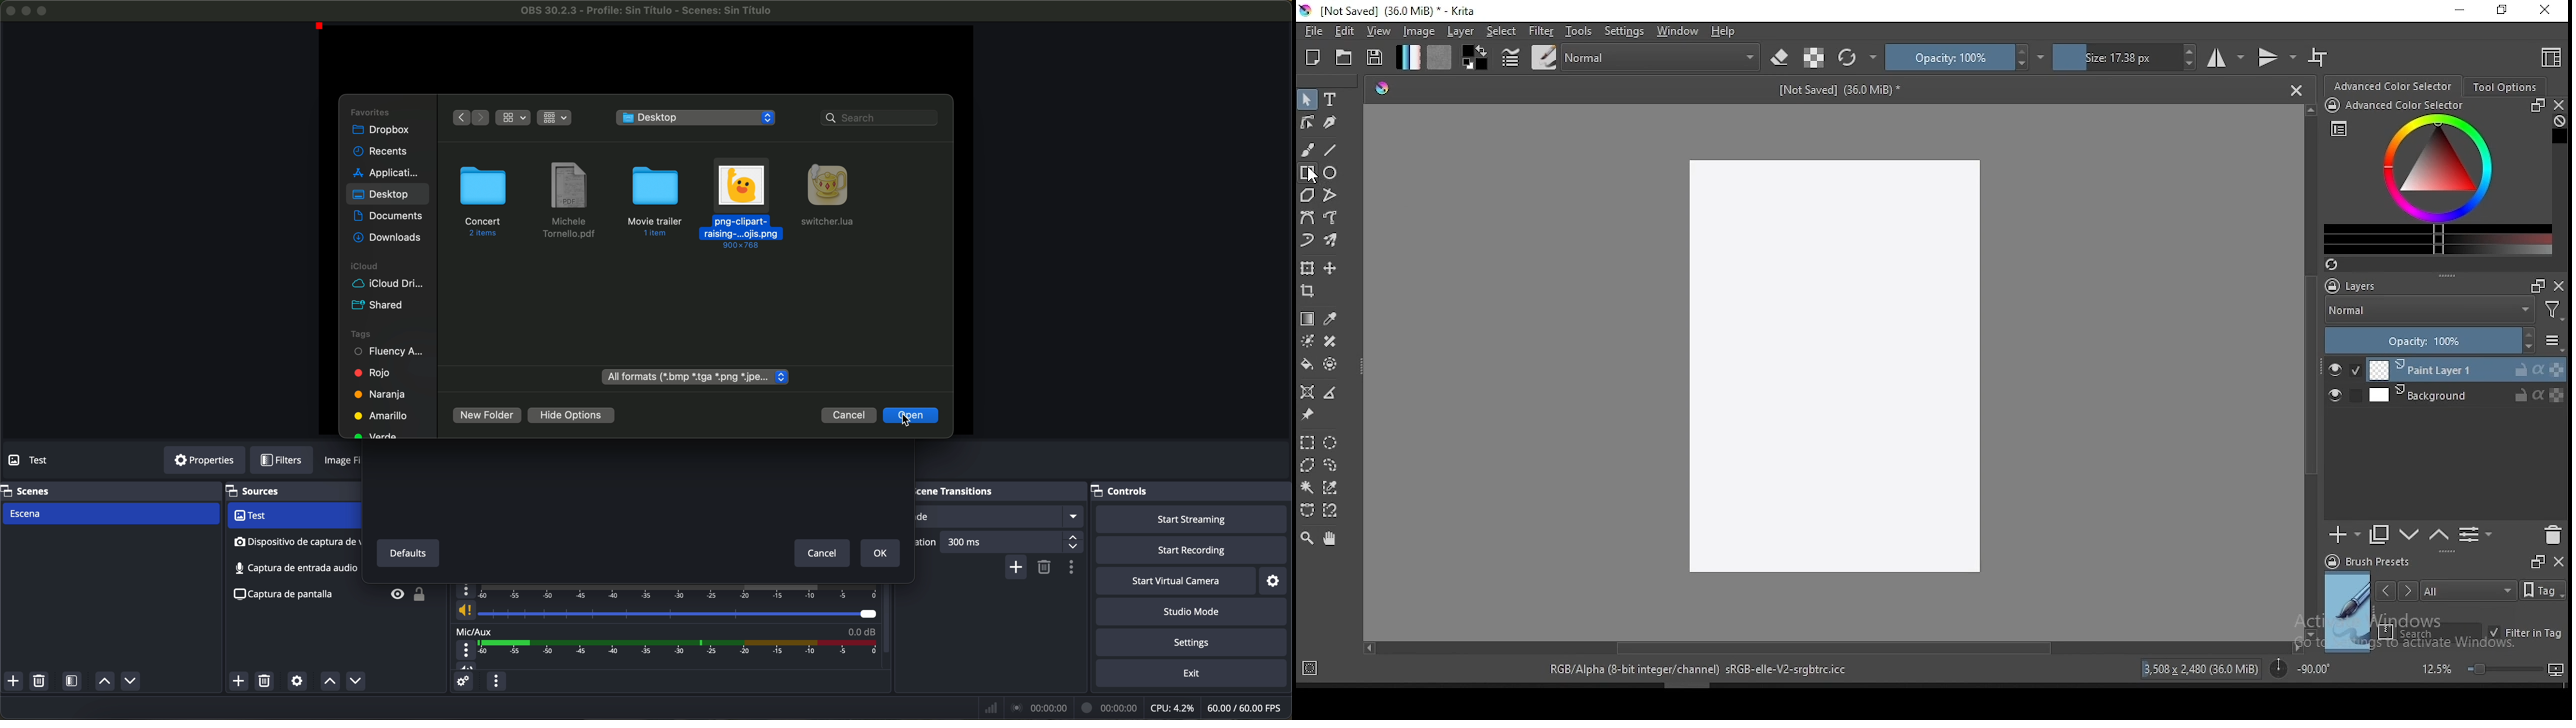 The image size is (2576, 728). I want to click on desktop, so click(698, 117).